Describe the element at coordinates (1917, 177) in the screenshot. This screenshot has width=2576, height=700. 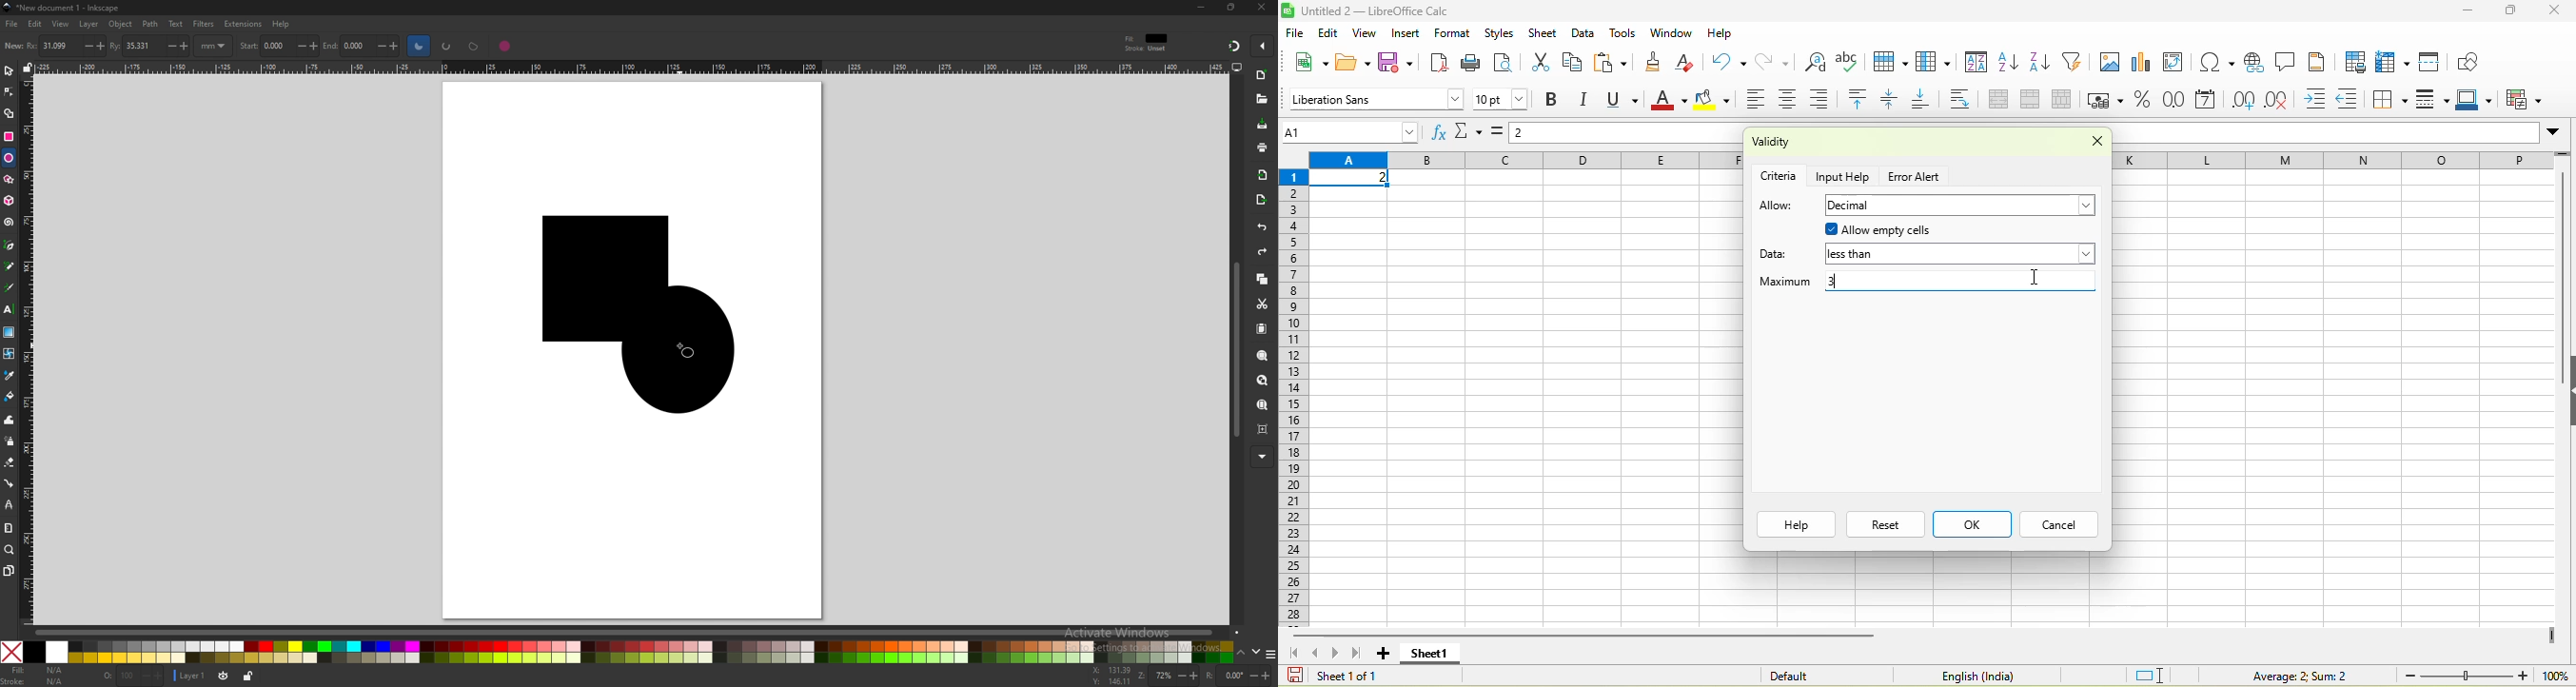
I see `error alert` at that location.